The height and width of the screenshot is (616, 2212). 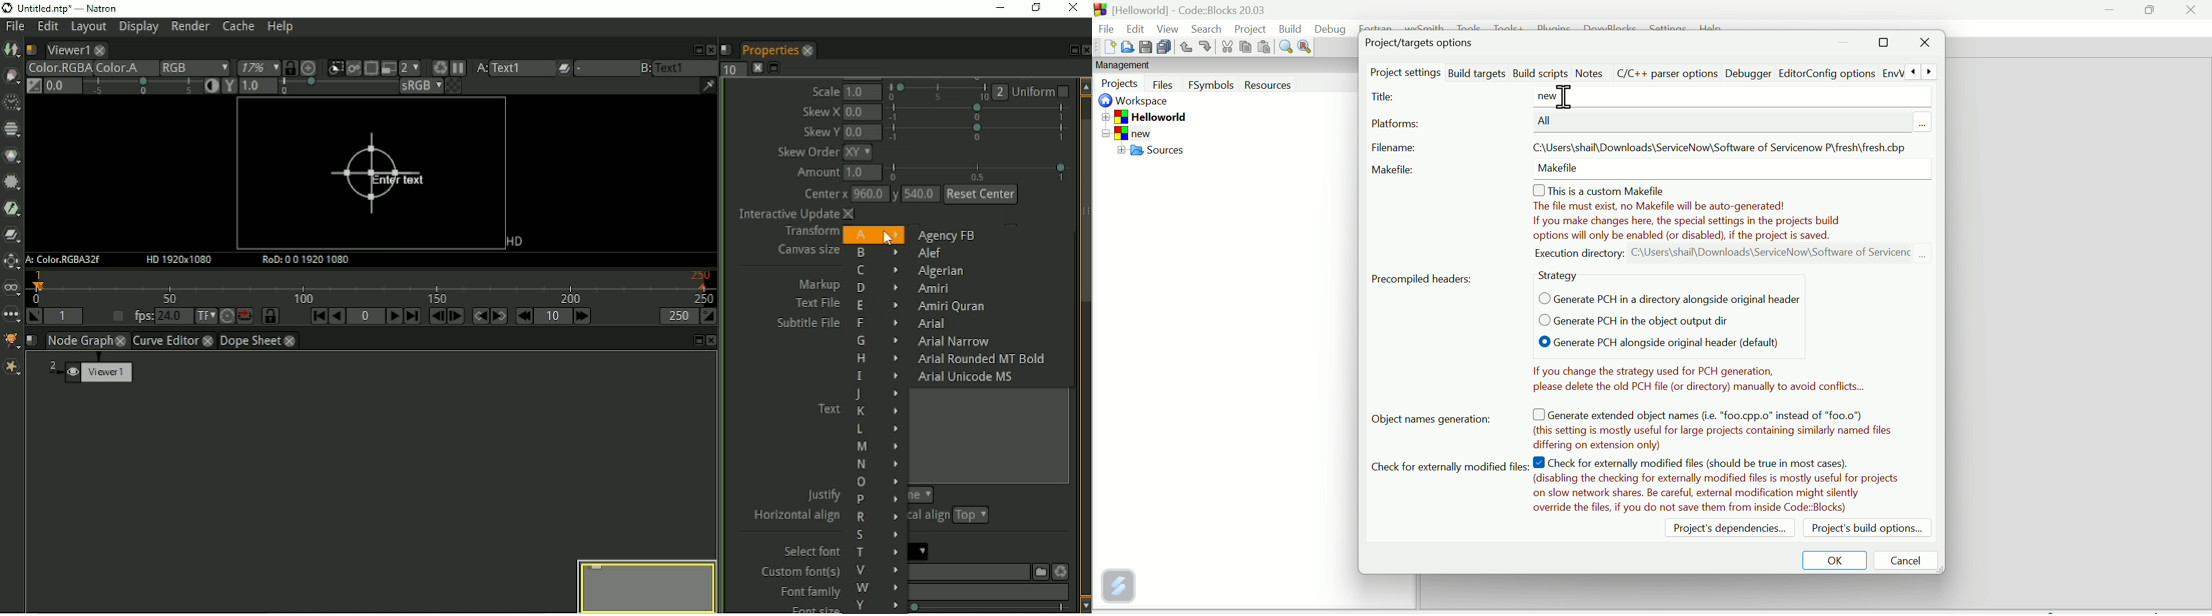 What do you see at coordinates (1105, 48) in the screenshot?
I see `New` at bounding box center [1105, 48].